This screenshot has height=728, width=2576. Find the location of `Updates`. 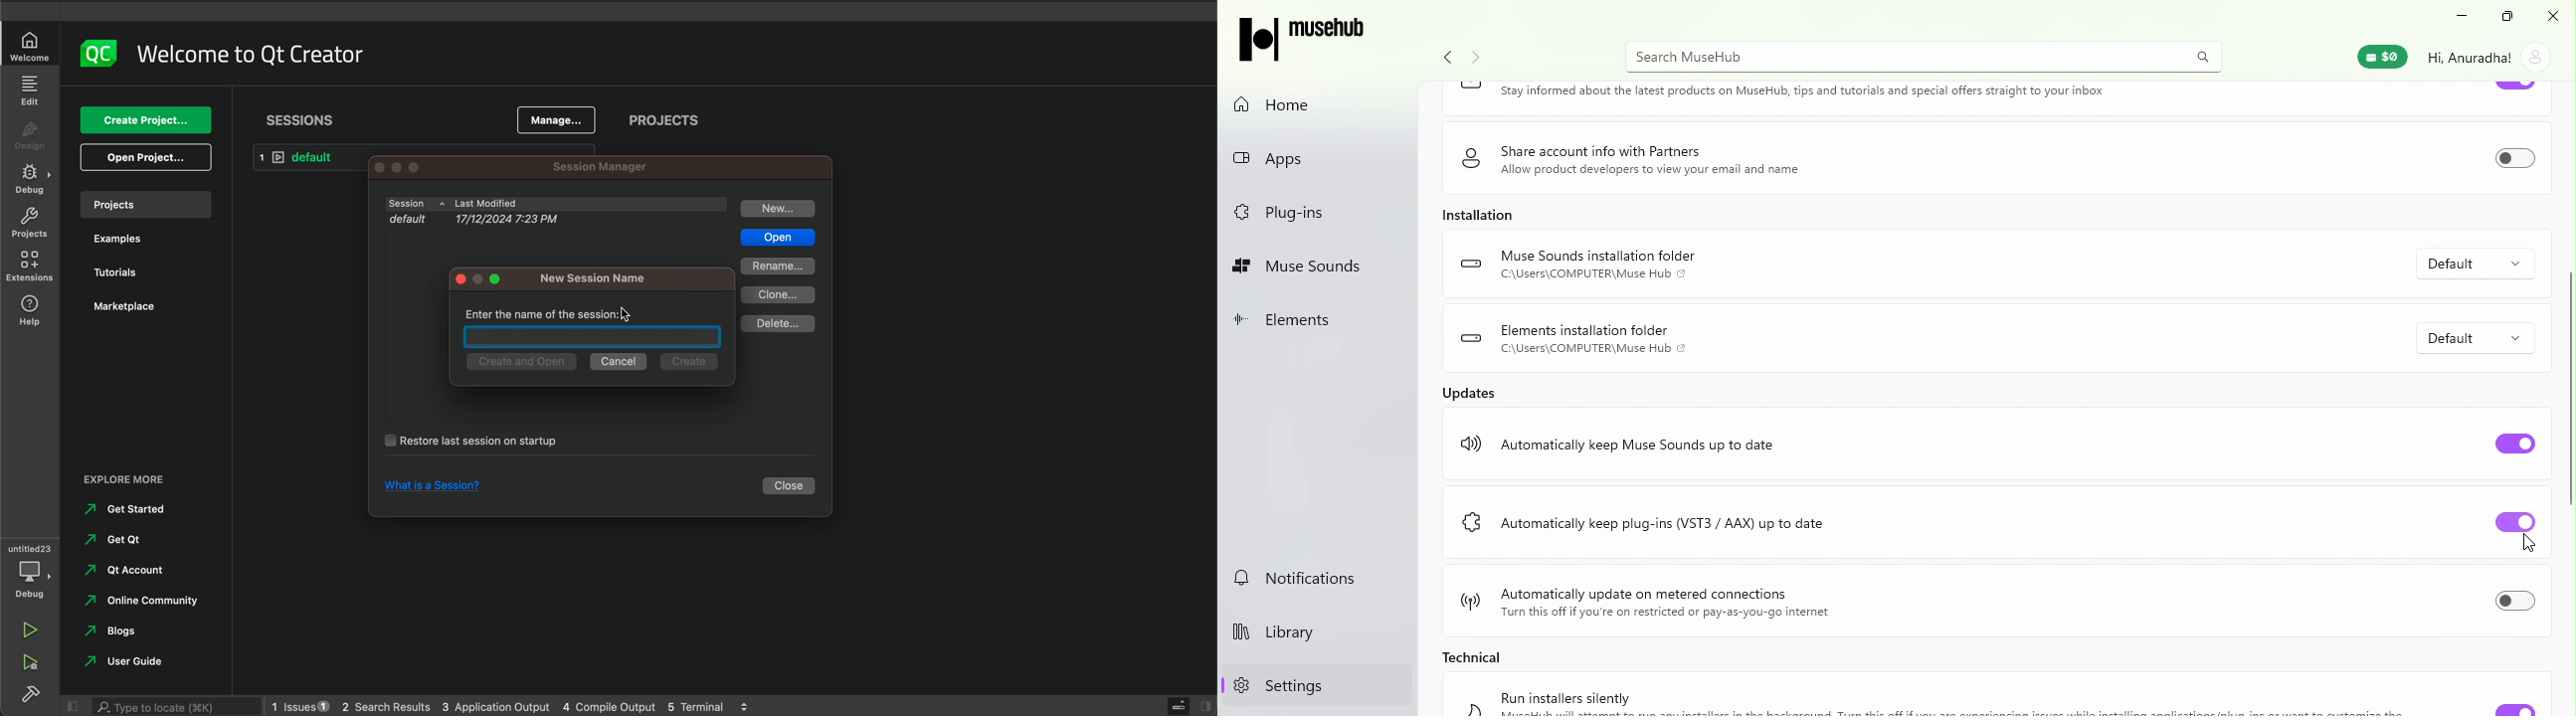

Updates is located at coordinates (1471, 392).